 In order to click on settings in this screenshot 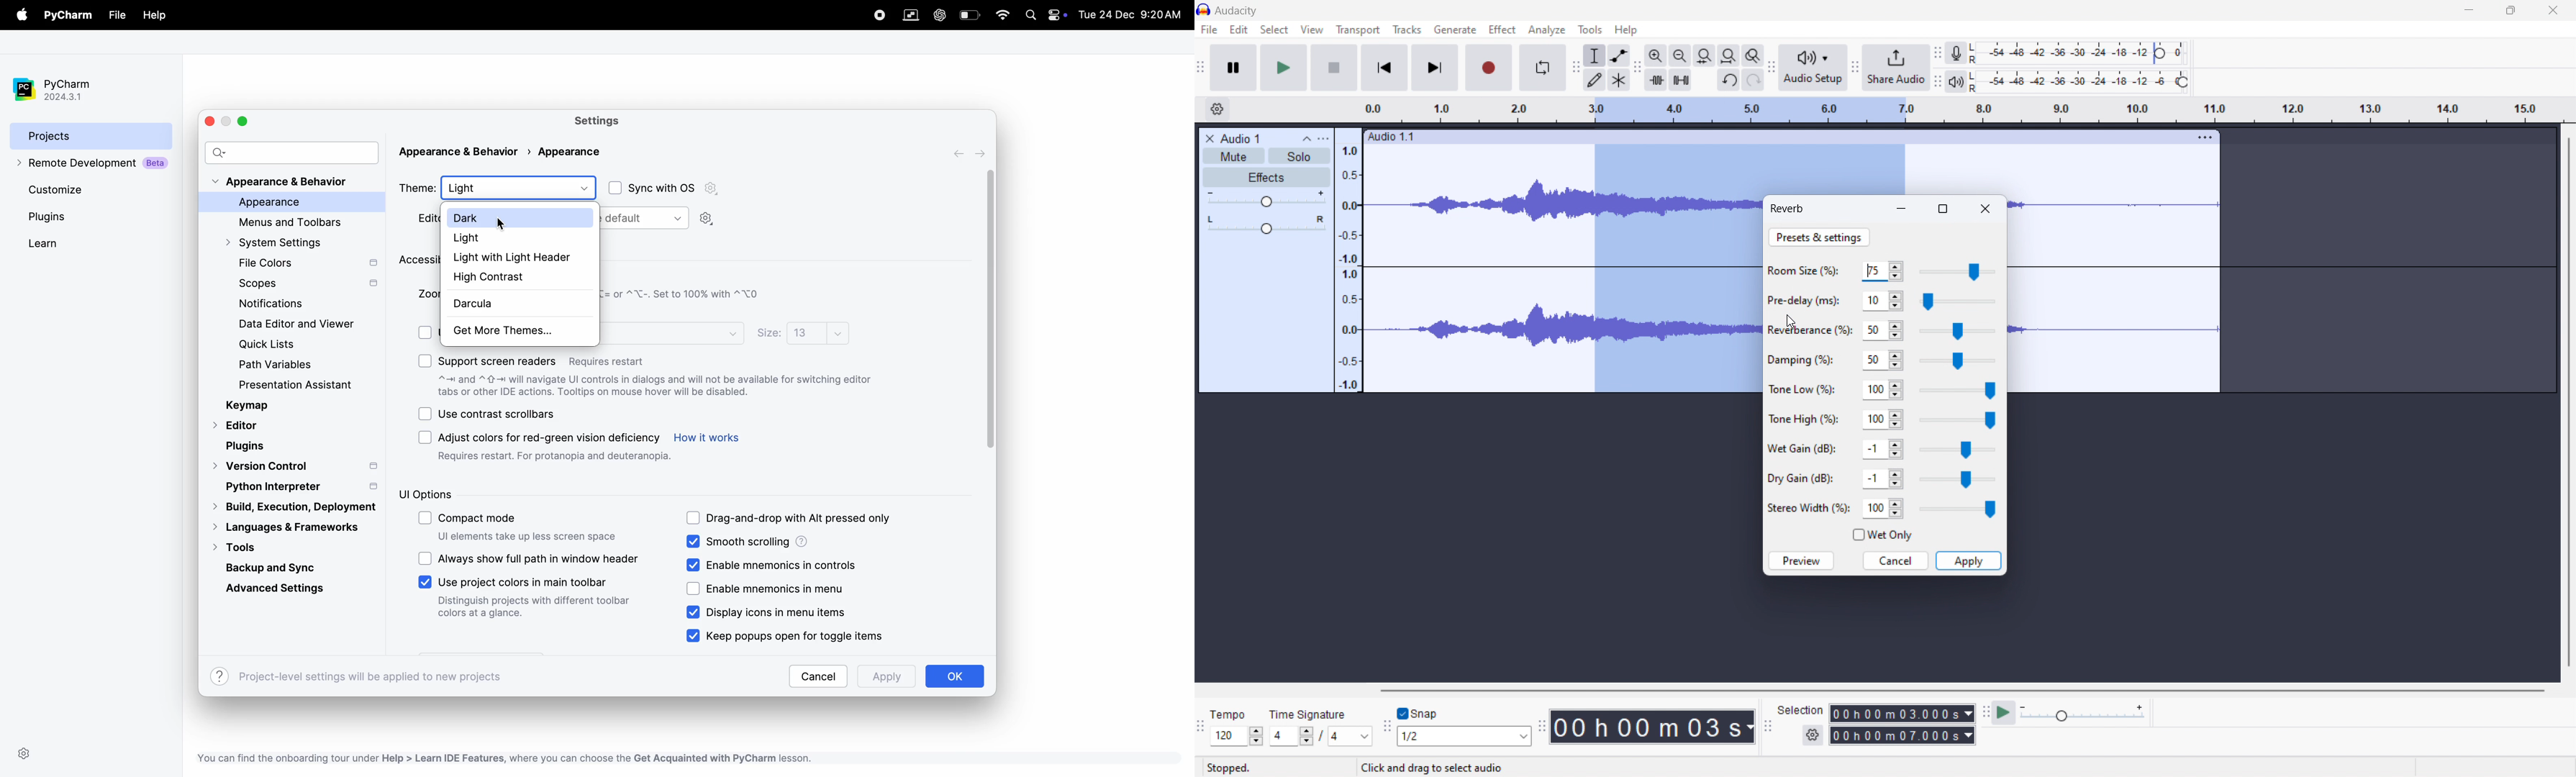, I will do `click(602, 122)`.